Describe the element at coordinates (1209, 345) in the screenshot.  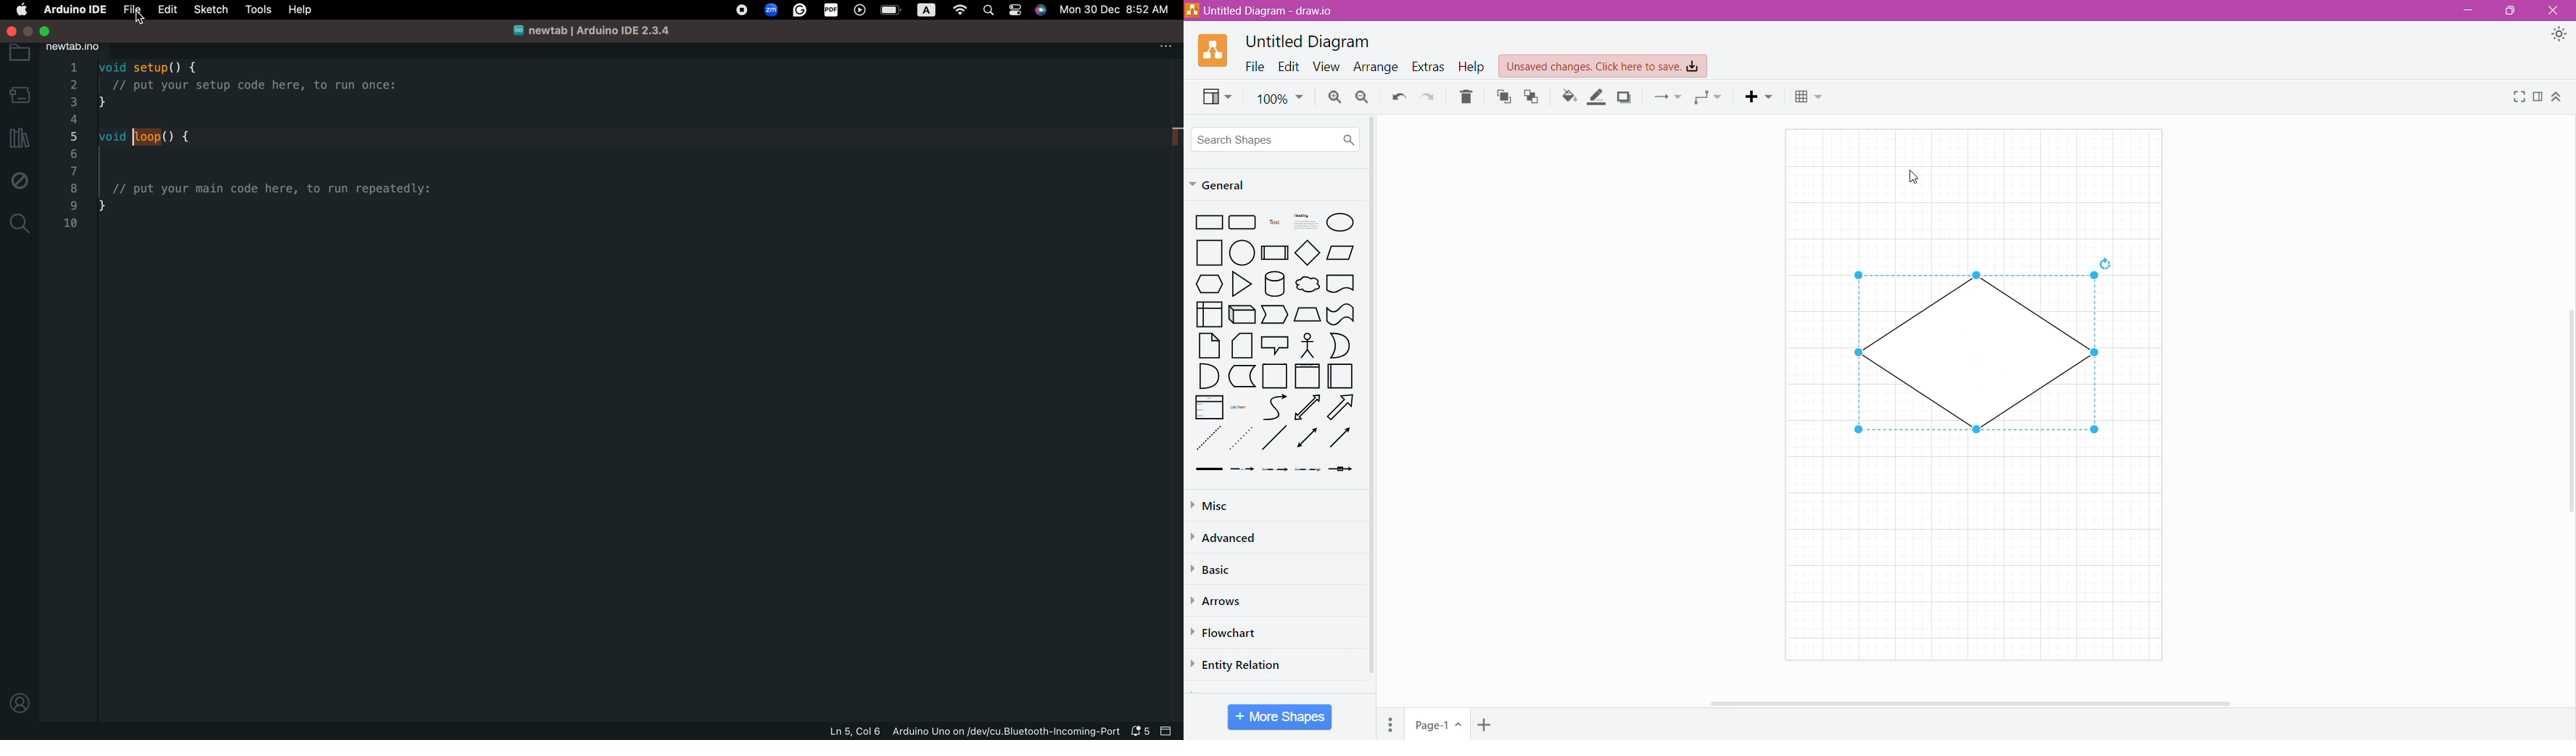
I see `Note` at that location.